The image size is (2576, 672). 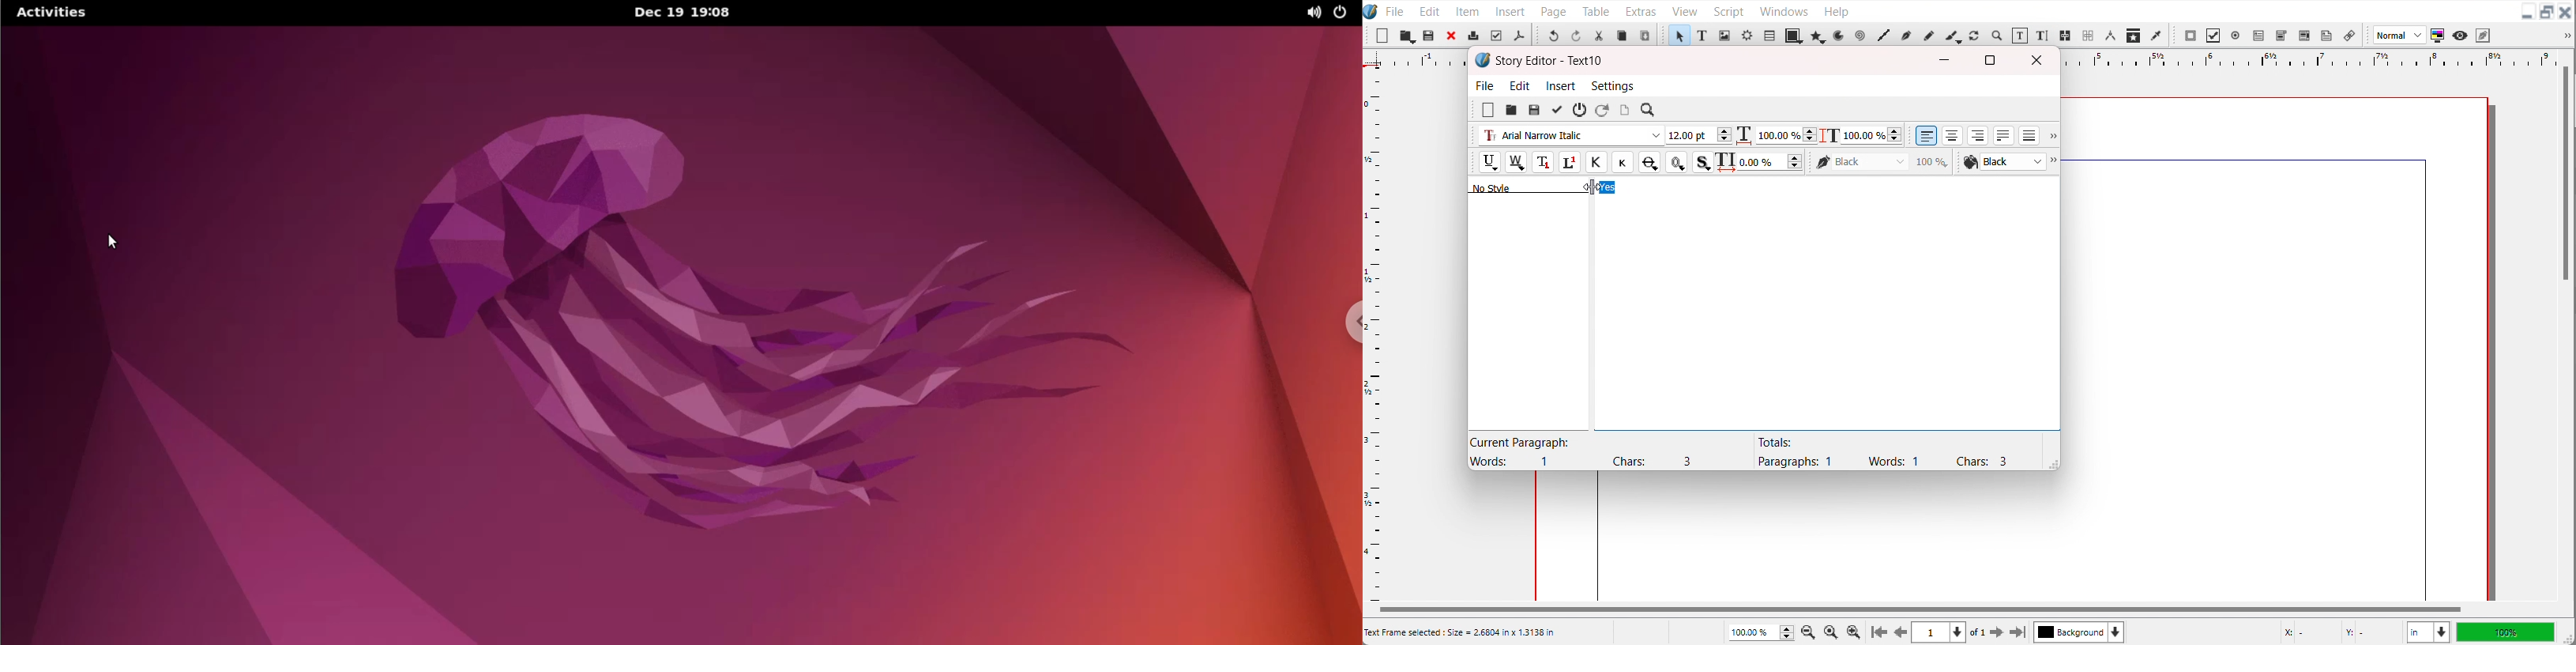 What do you see at coordinates (2565, 36) in the screenshot?
I see `Drop down box` at bounding box center [2565, 36].